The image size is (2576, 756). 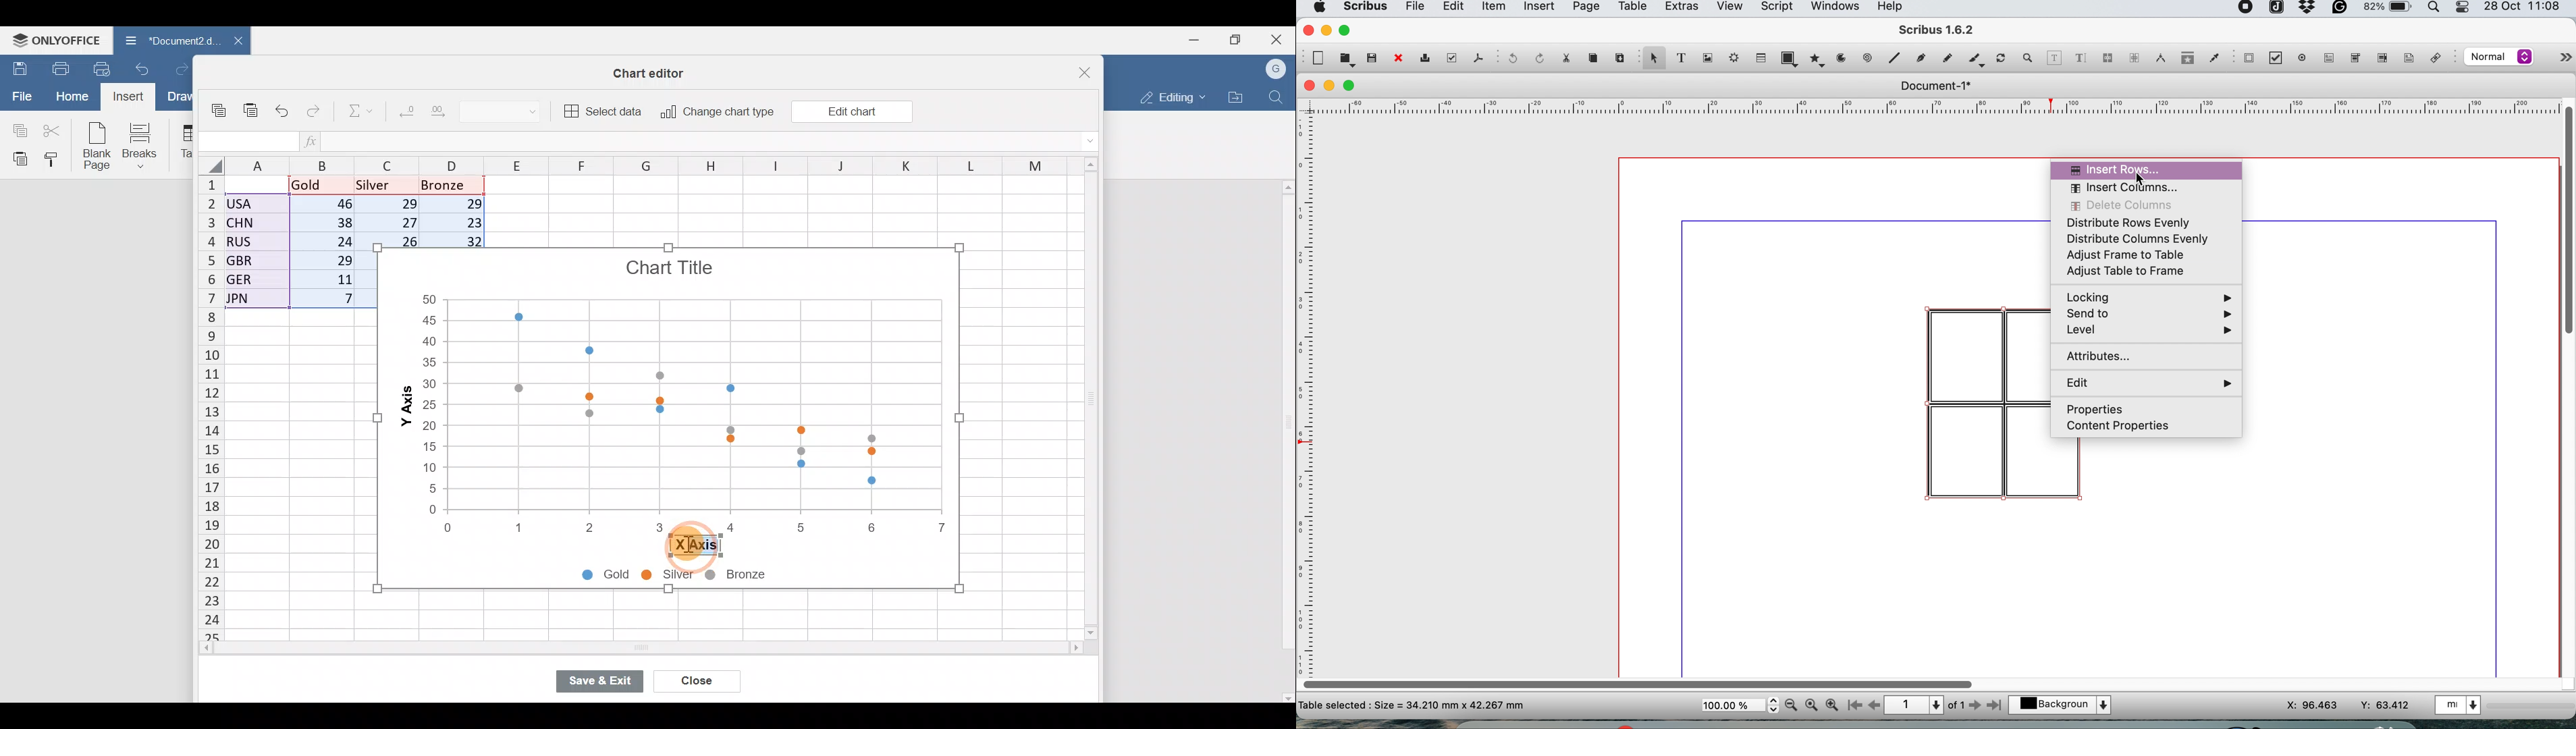 What do you see at coordinates (1413, 8) in the screenshot?
I see `file` at bounding box center [1413, 8].